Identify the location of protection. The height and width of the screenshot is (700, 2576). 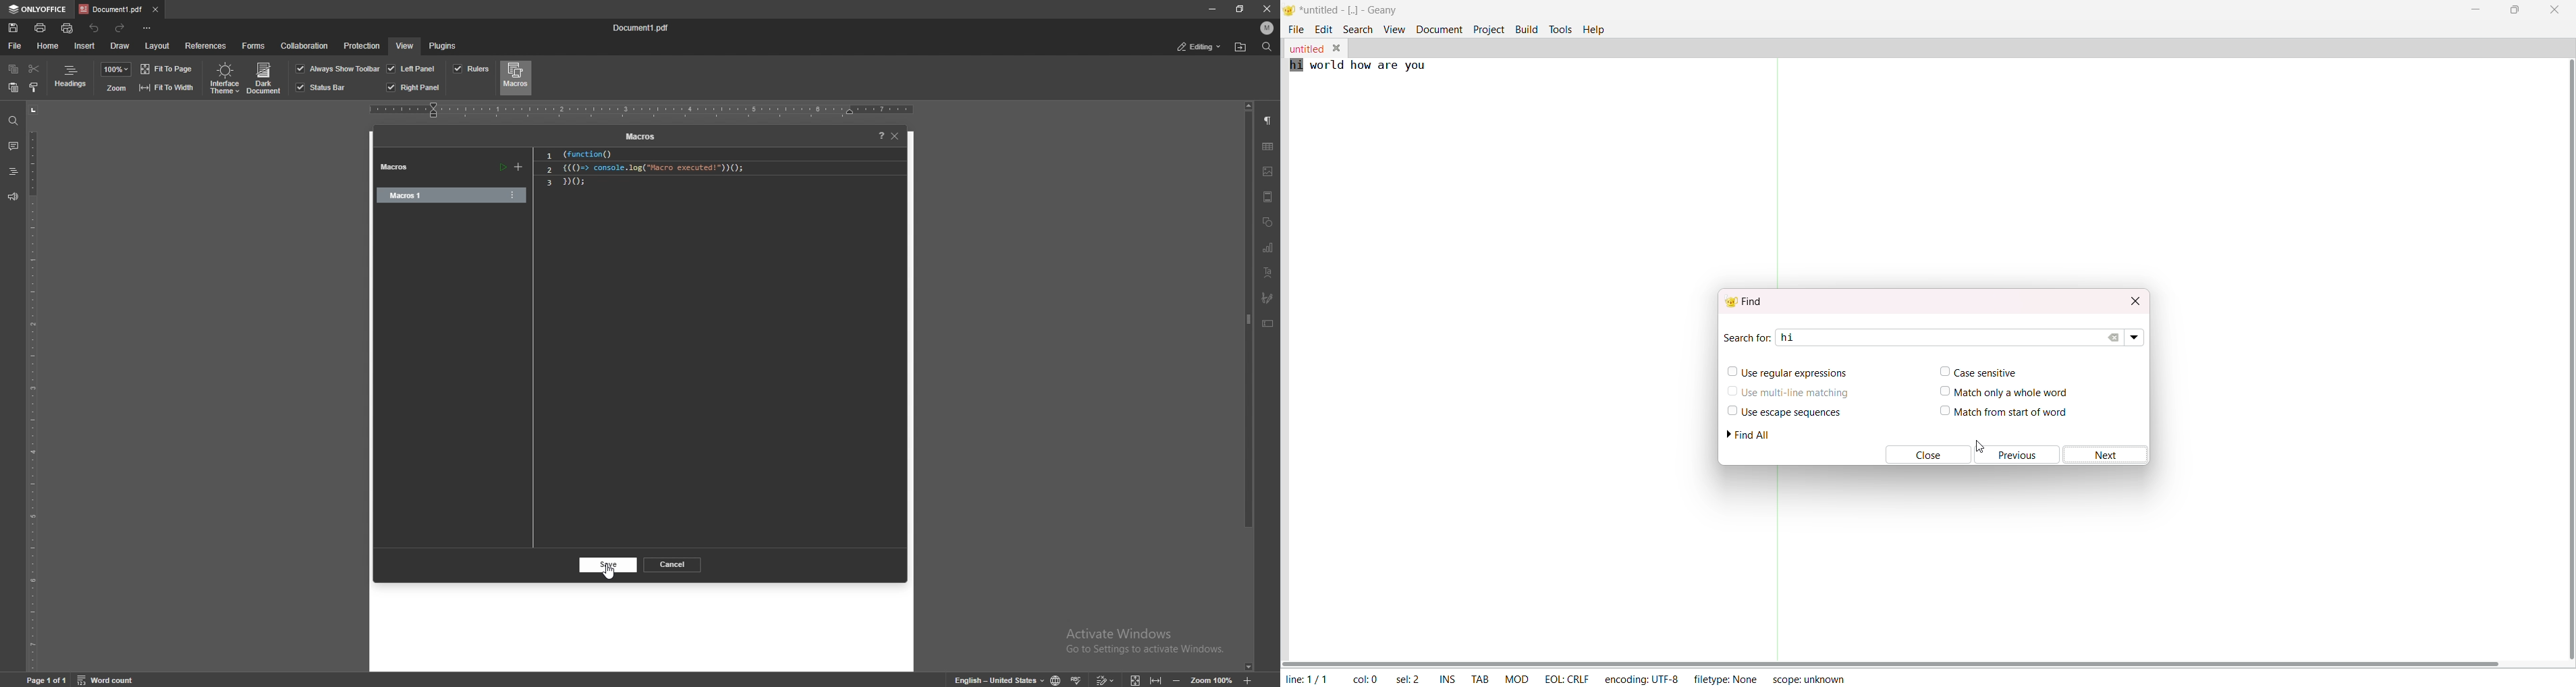
(362, 45).